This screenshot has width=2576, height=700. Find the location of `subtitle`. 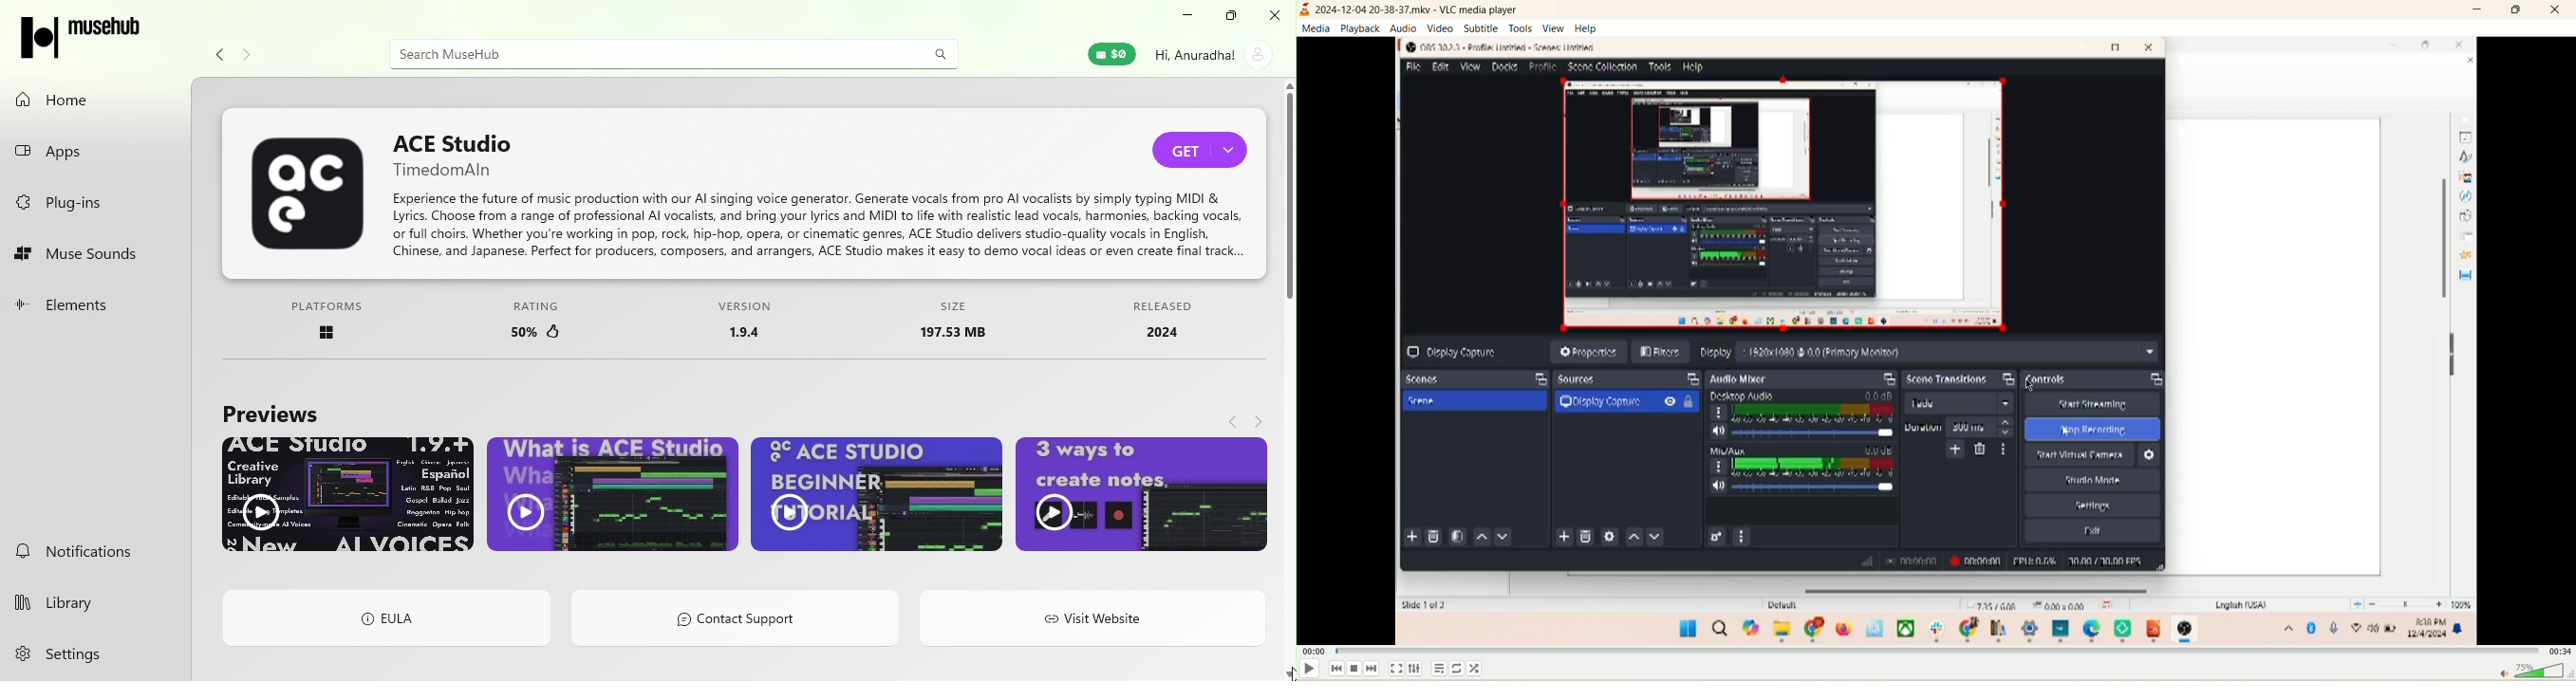

subtitle is located at coordinates (1482, 28).